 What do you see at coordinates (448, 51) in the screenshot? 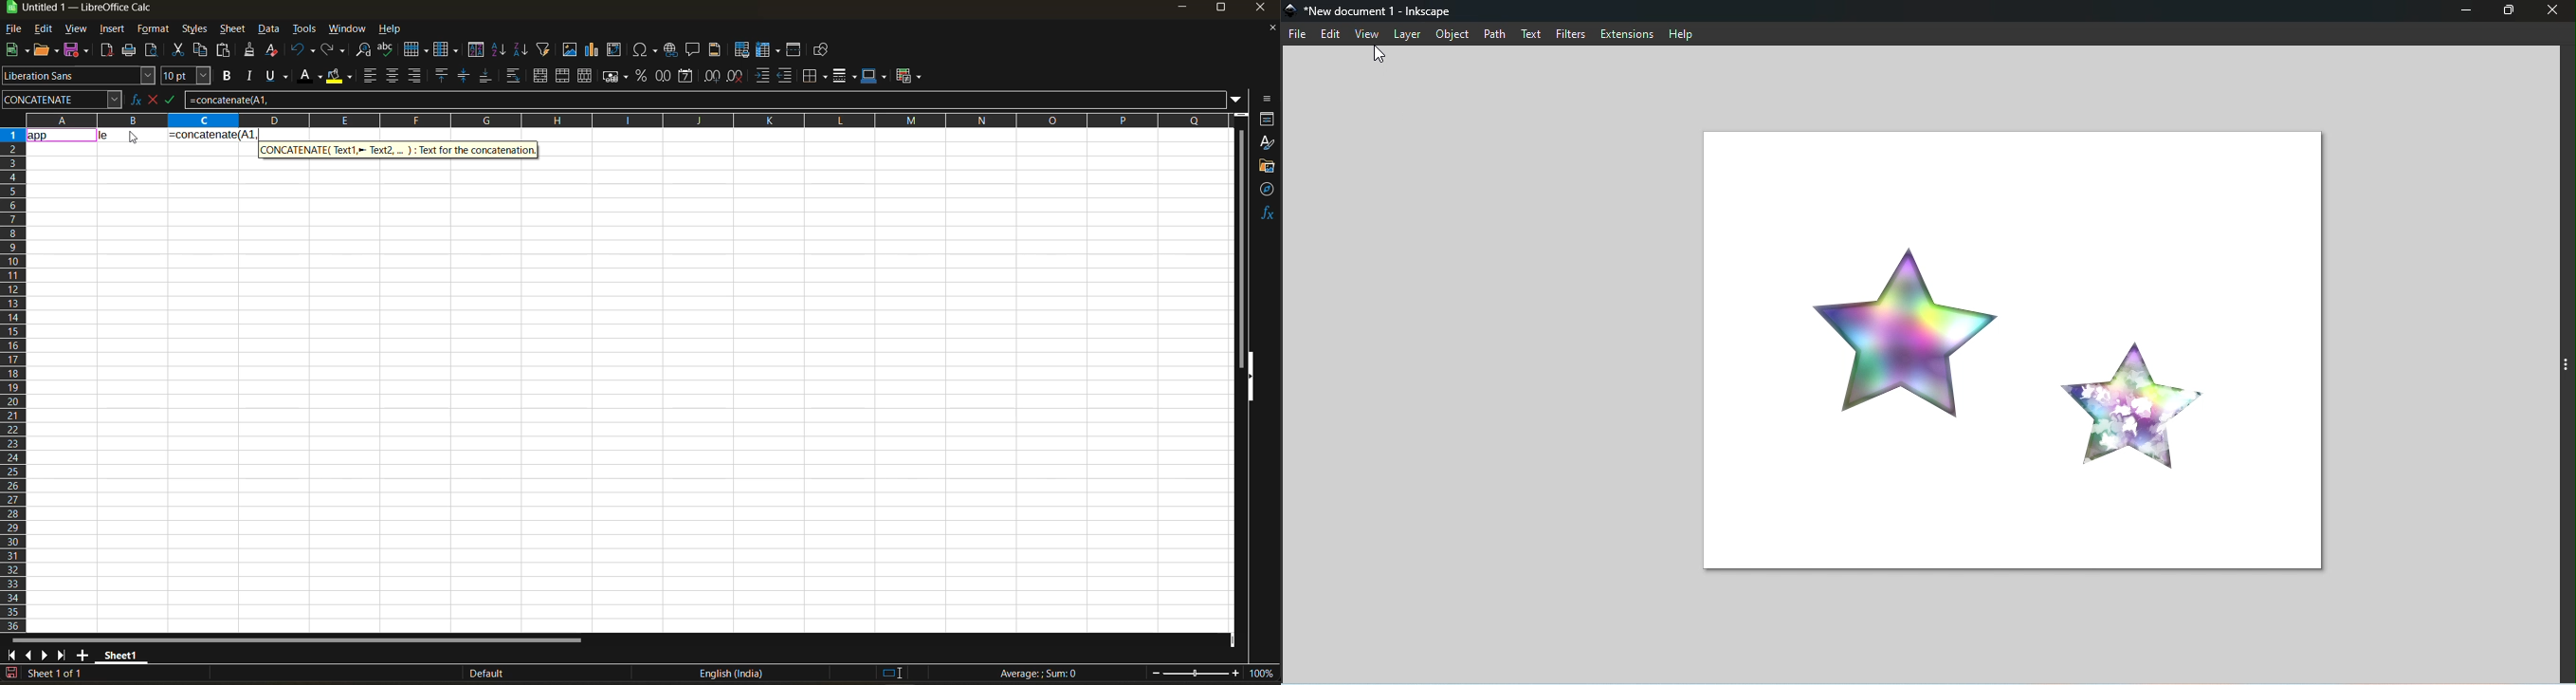
I see `column` at bounding box center [448, 51].